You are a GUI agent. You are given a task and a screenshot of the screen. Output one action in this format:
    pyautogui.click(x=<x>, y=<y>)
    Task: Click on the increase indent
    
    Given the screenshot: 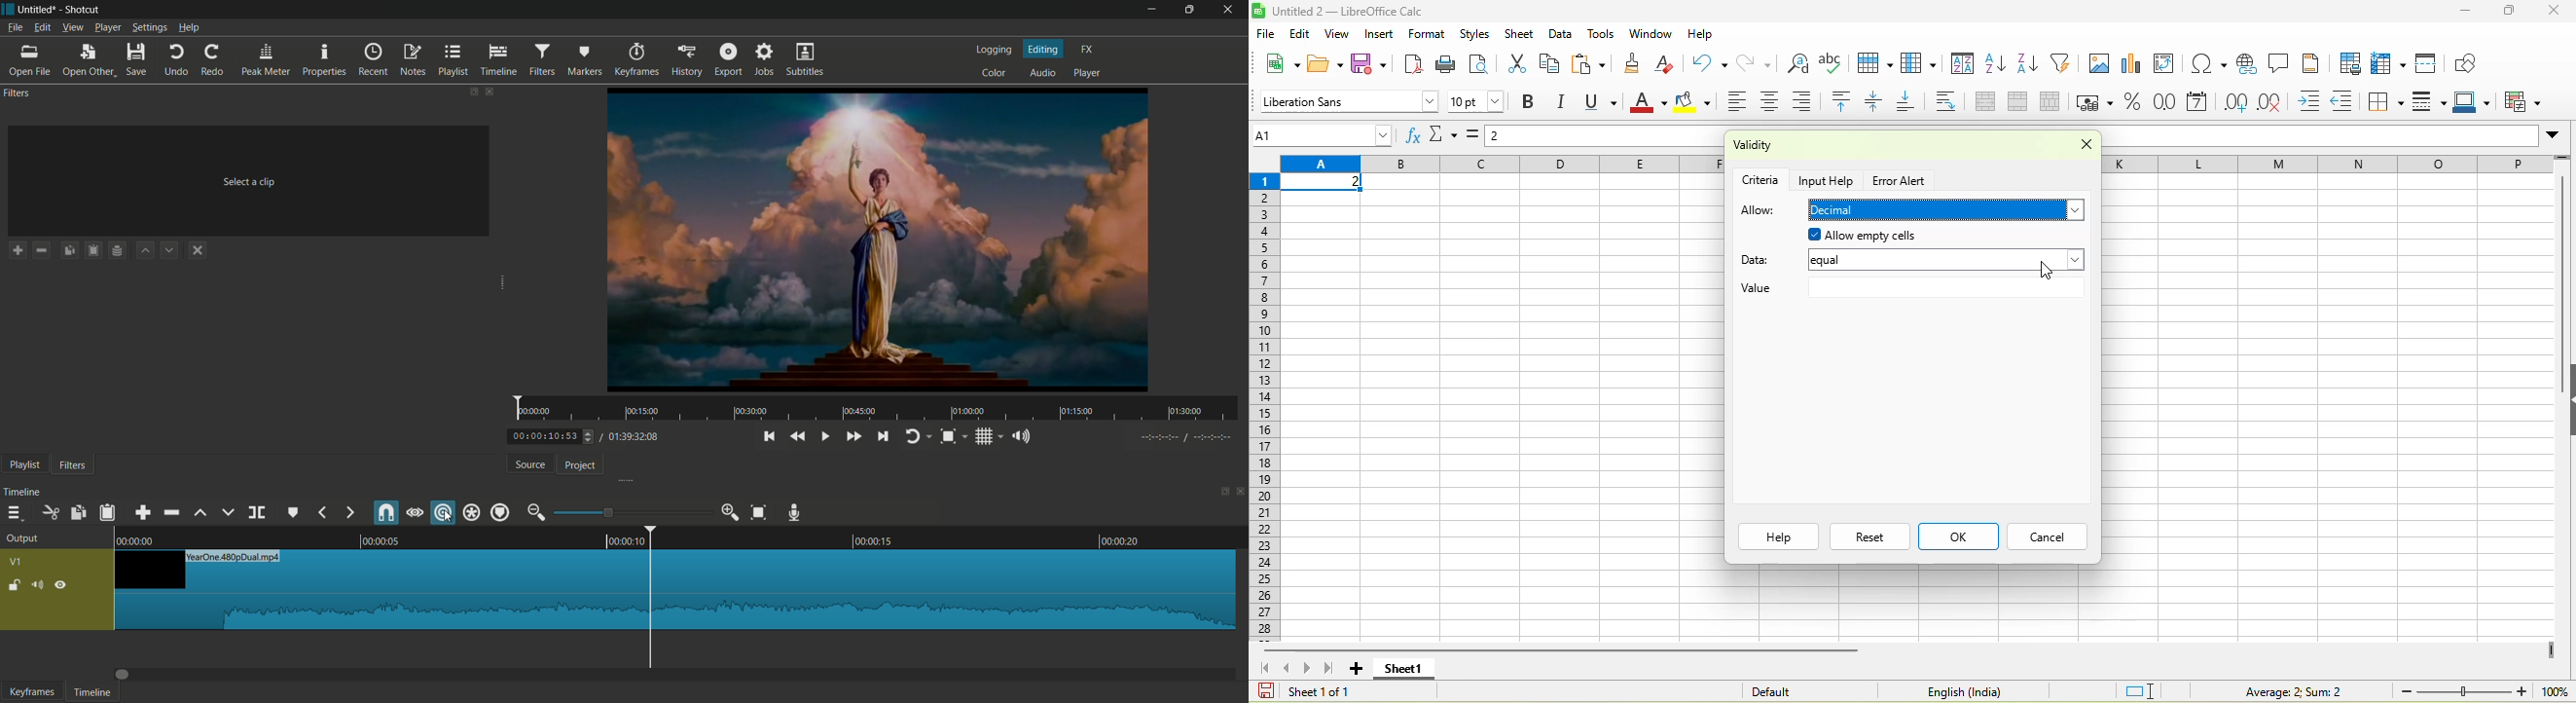 What is the action you would take?
    pyautogui.click(x=2313, y=102)
    